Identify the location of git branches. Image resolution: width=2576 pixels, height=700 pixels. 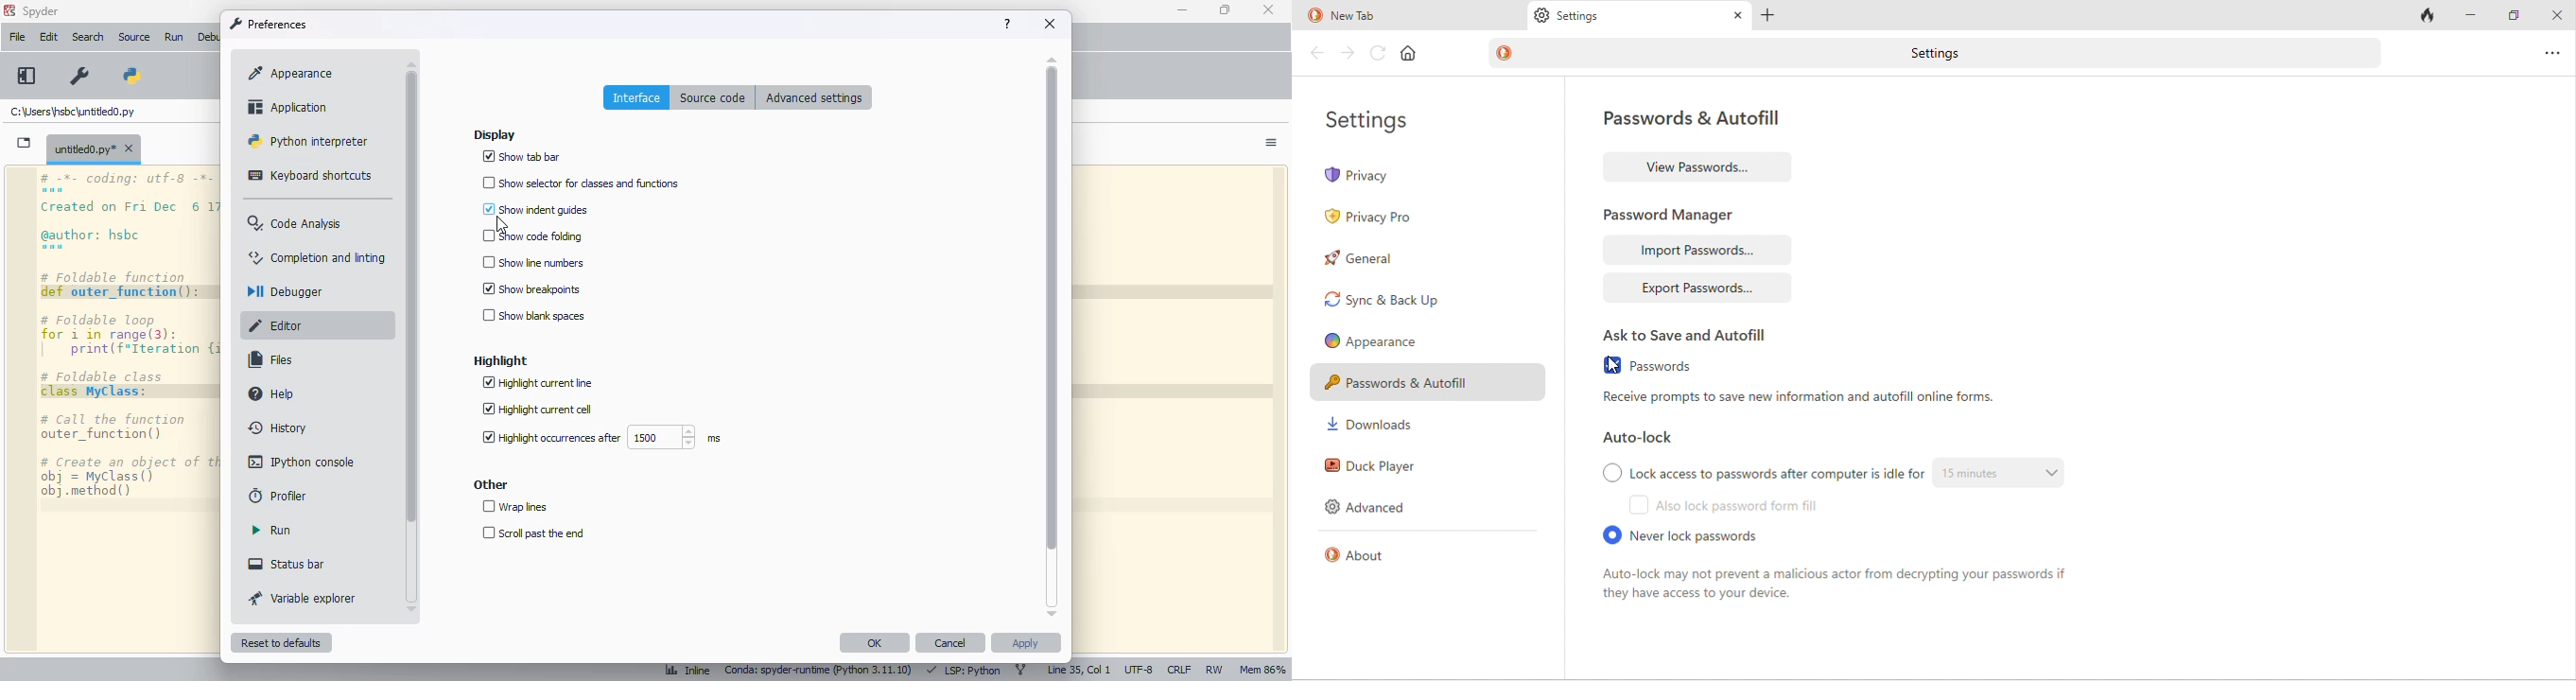
(1021, 670).